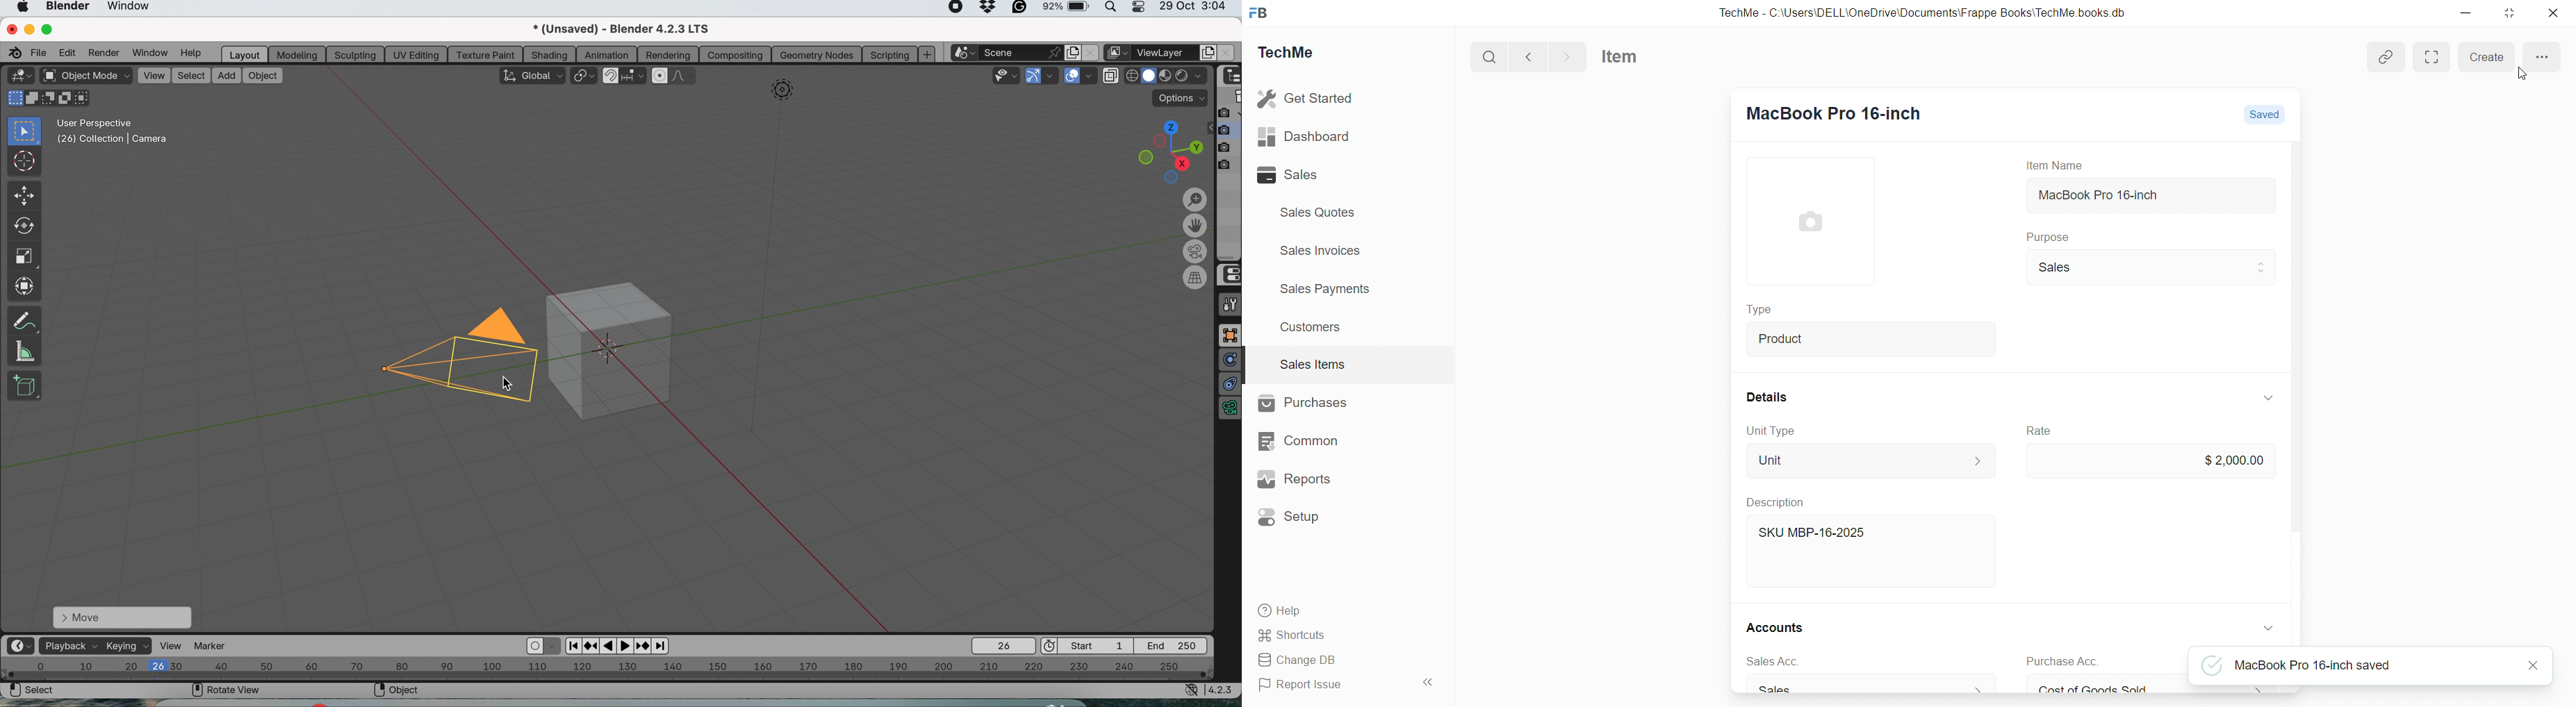 The image size is (2576, 728). Describe the element at coordinates (1294, 516) in the screenshot. I see `Setup` at that location.